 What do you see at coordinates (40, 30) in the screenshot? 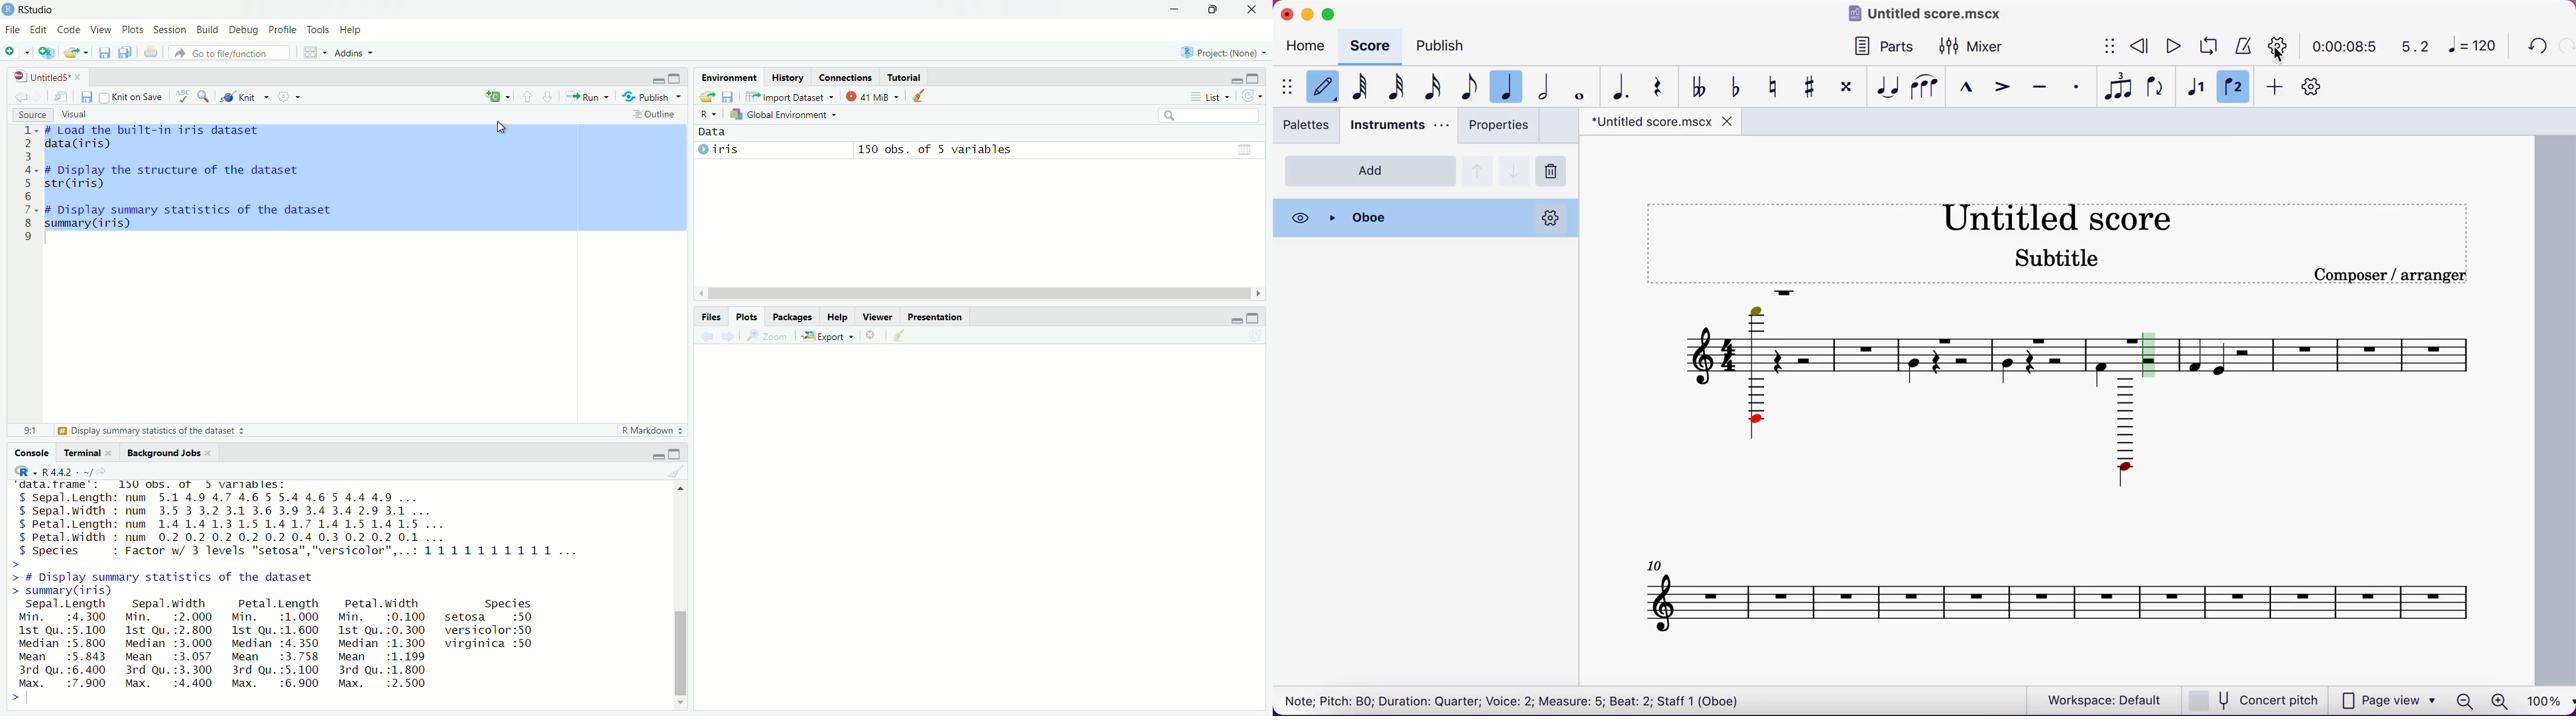
I see `Edit` at bounding box center [40, 30].